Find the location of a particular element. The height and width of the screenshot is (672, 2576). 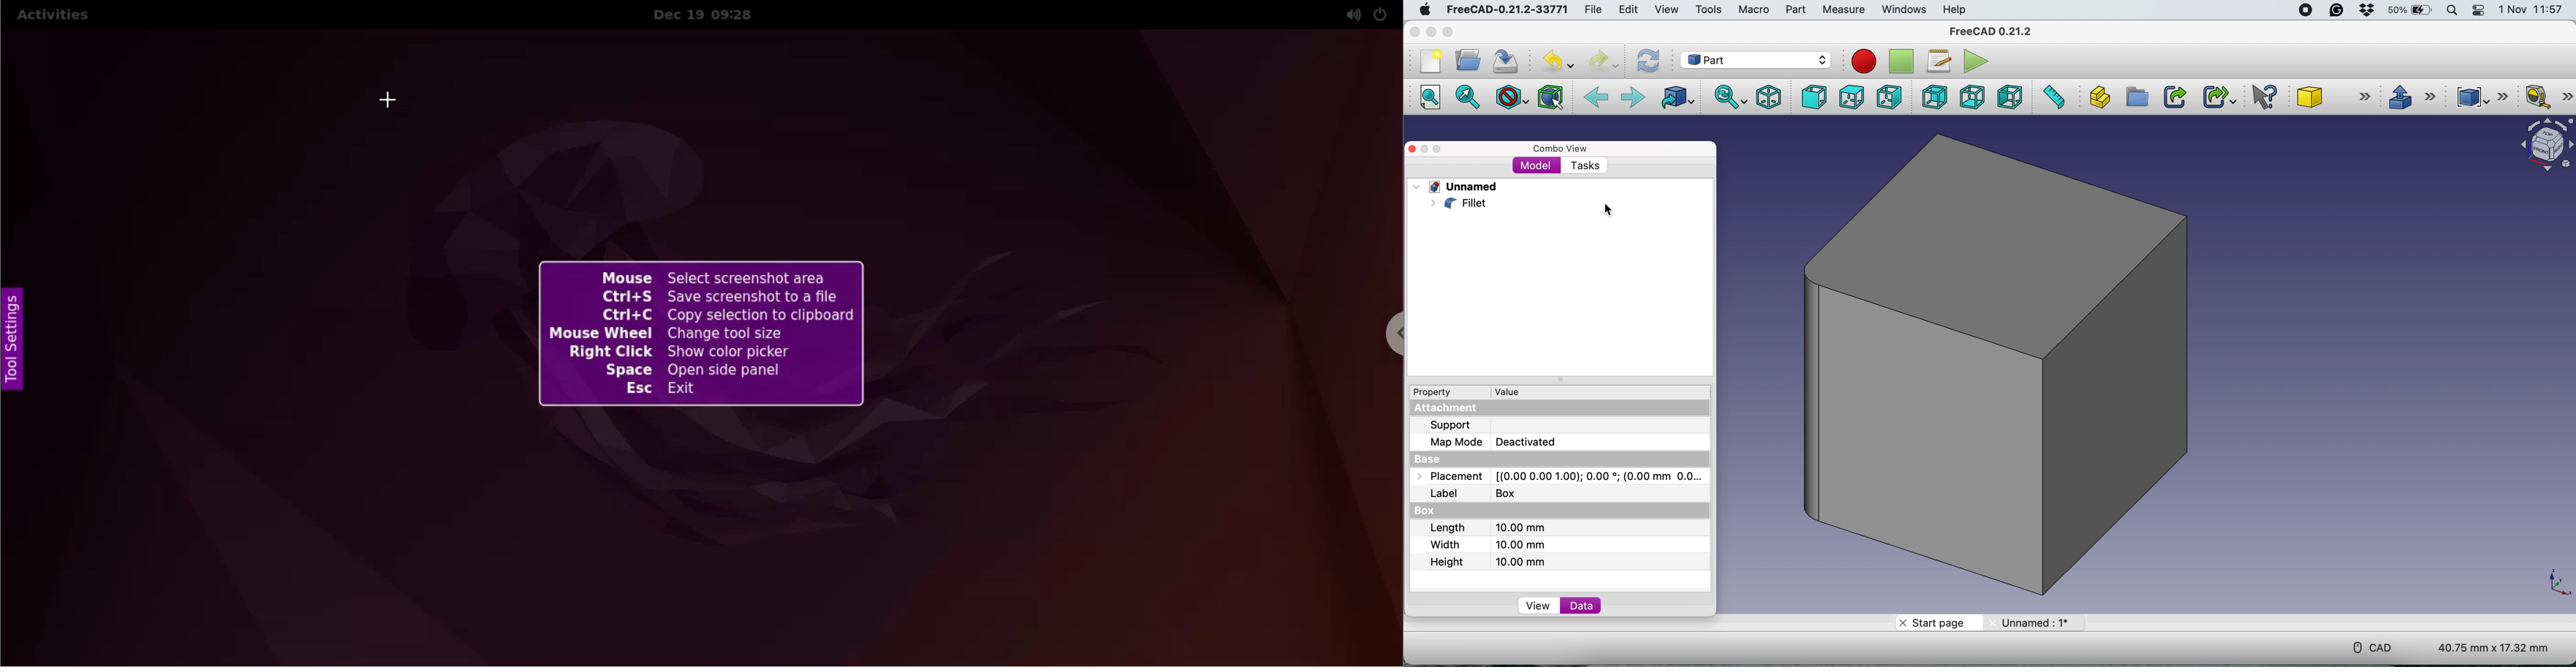

fit all selection is located at coordinates (1471, 97).